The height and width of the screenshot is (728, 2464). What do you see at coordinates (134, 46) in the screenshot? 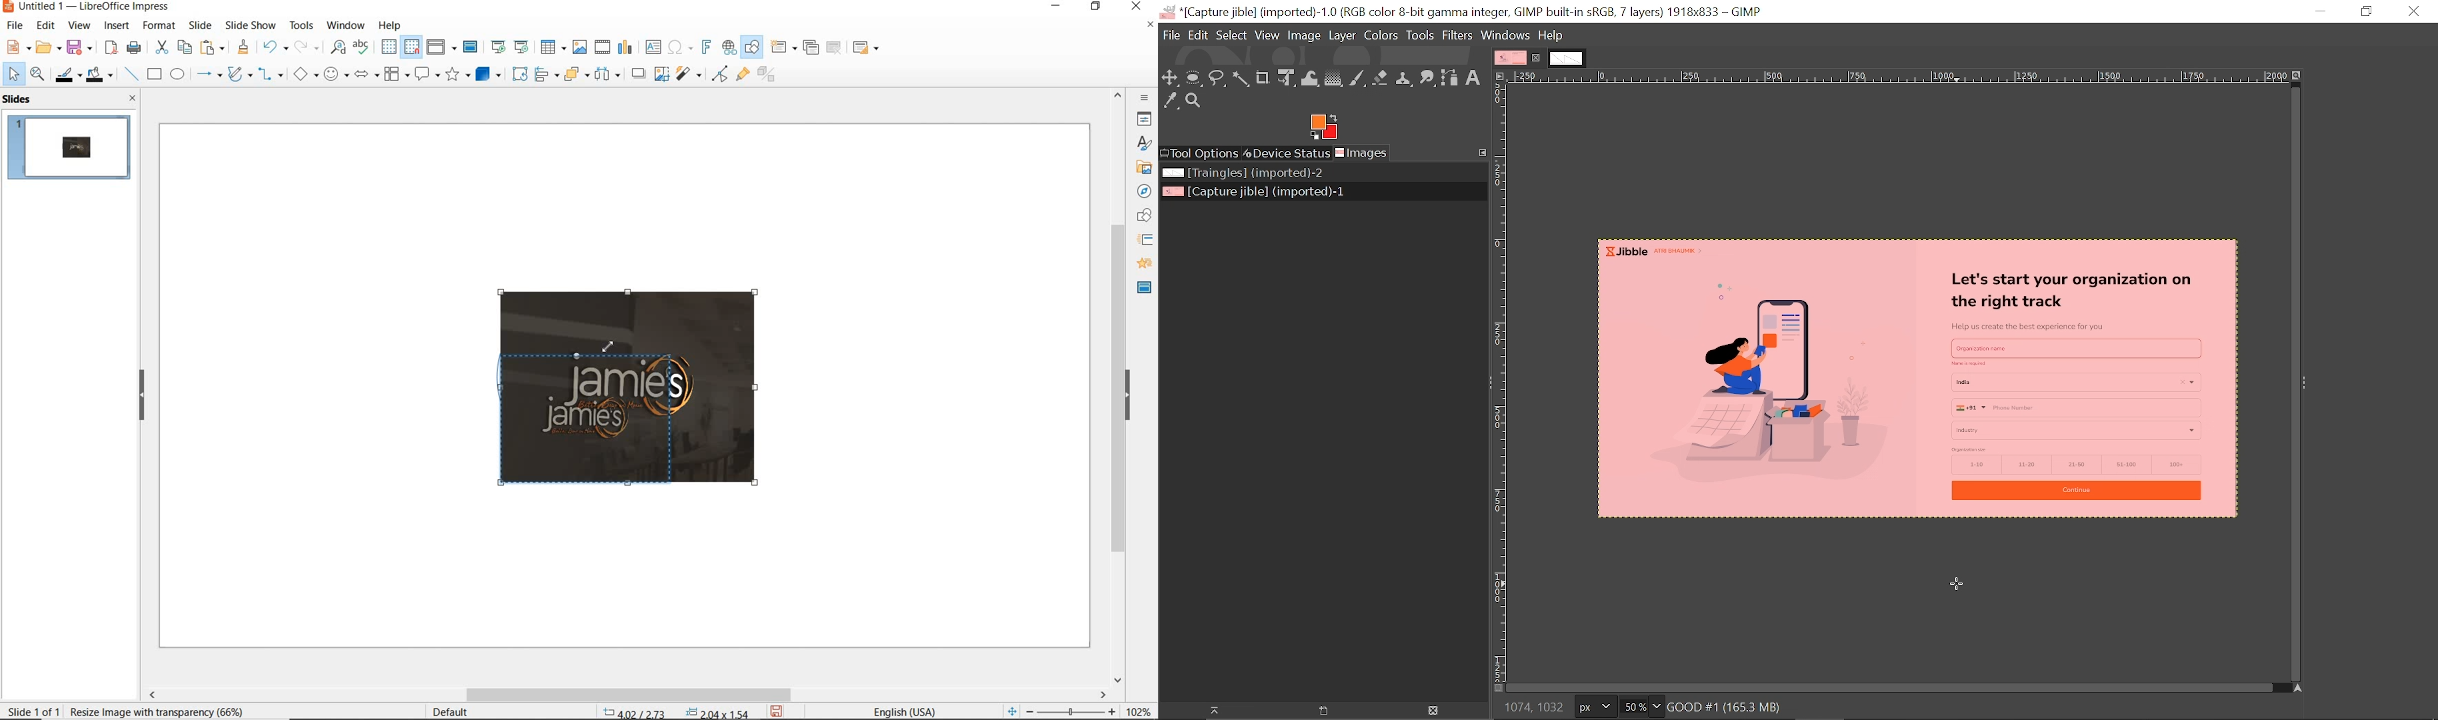
I see `print` at bounding box center [134, 46].